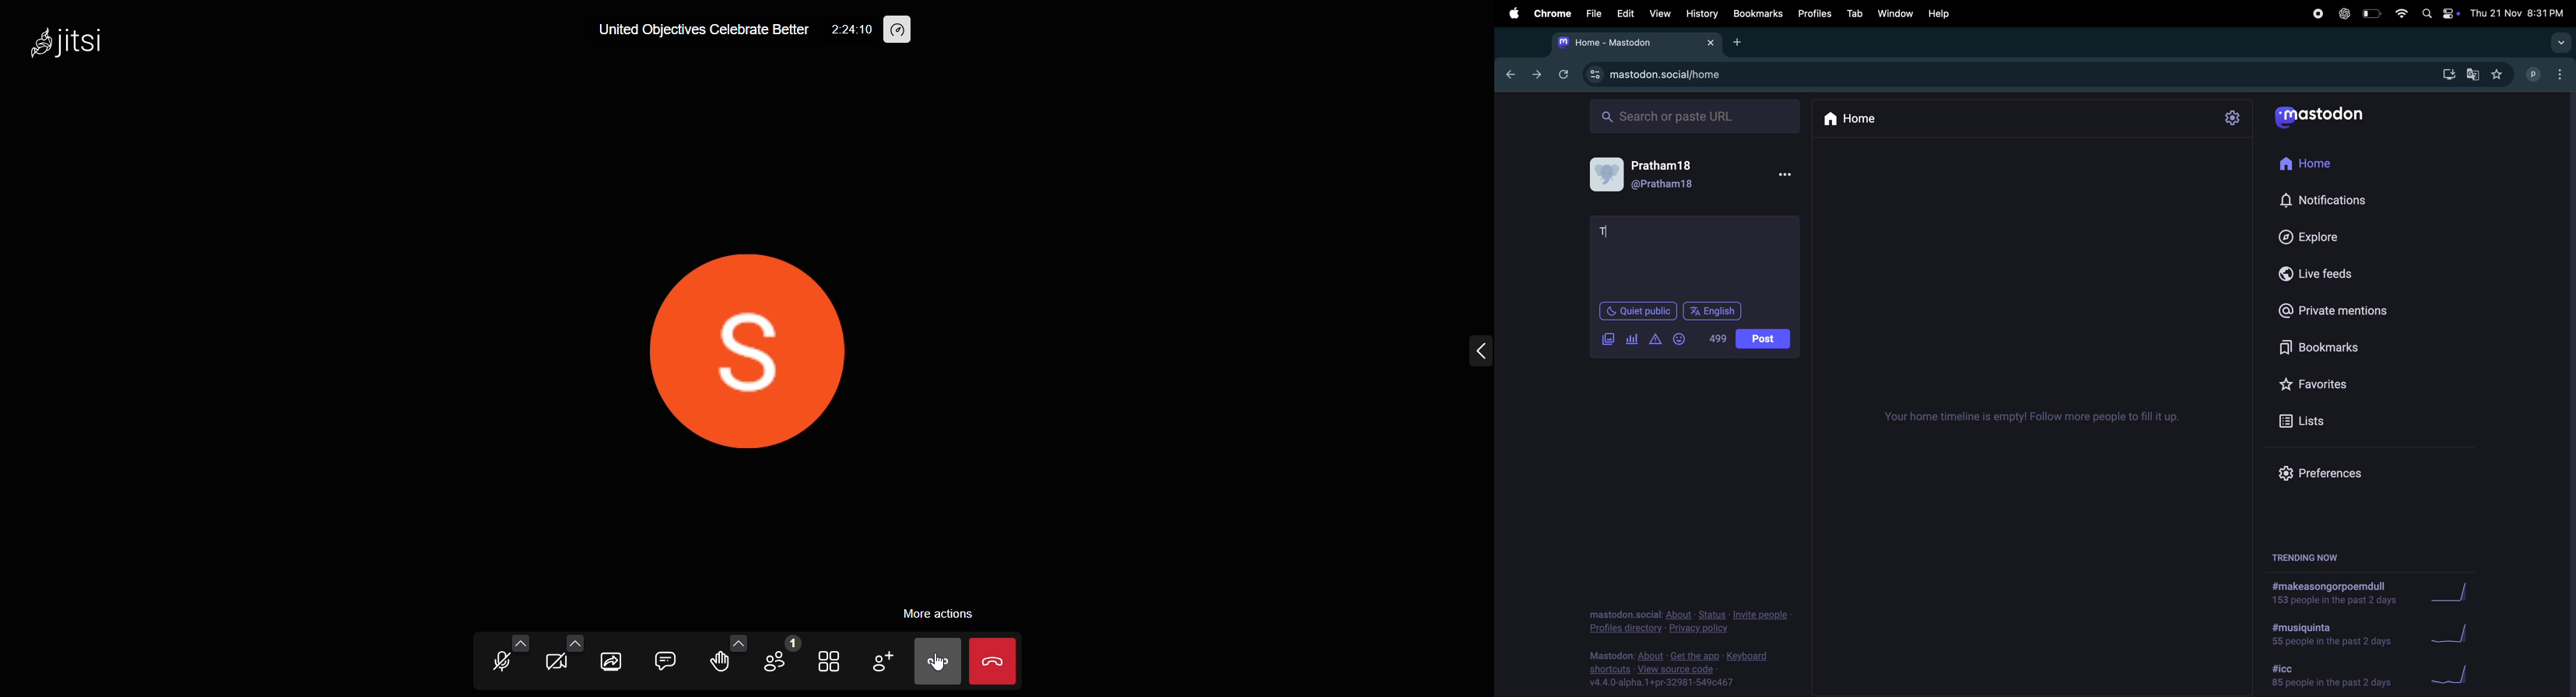  What do you see at coordinates (1875, 121) in the screenshot?
I see `home` at bounding box center [1875, 121].